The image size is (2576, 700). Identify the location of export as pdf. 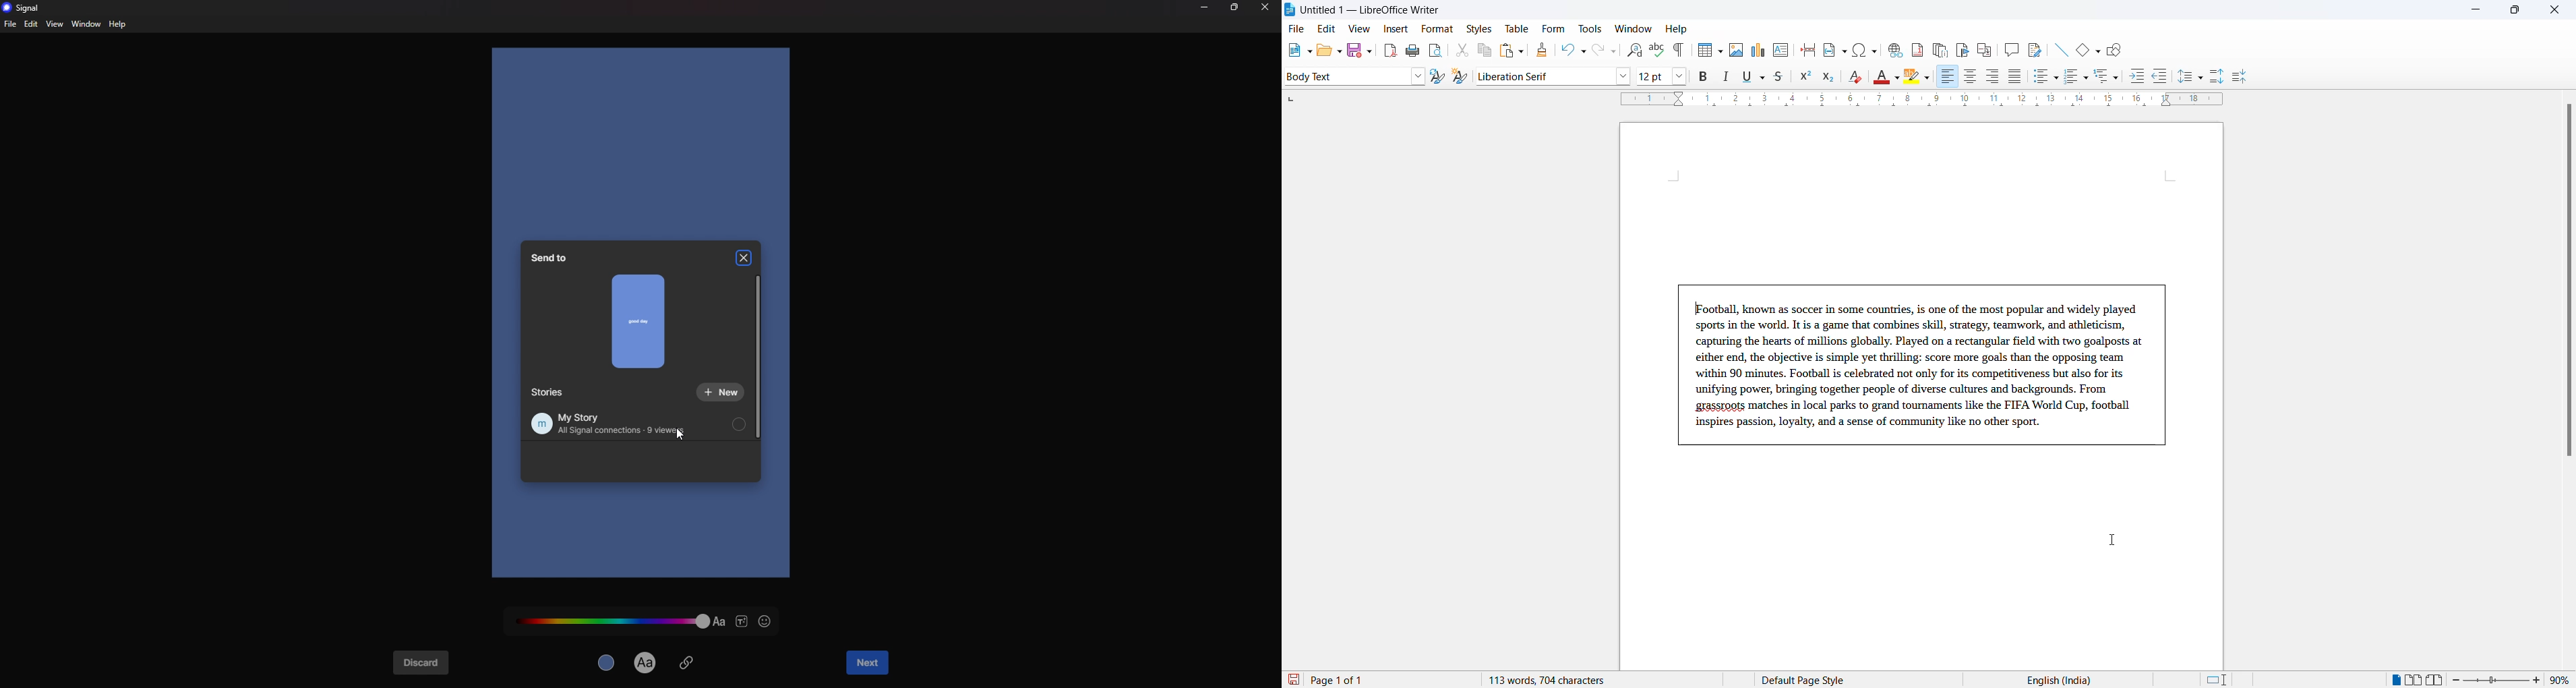
(1391, 49).